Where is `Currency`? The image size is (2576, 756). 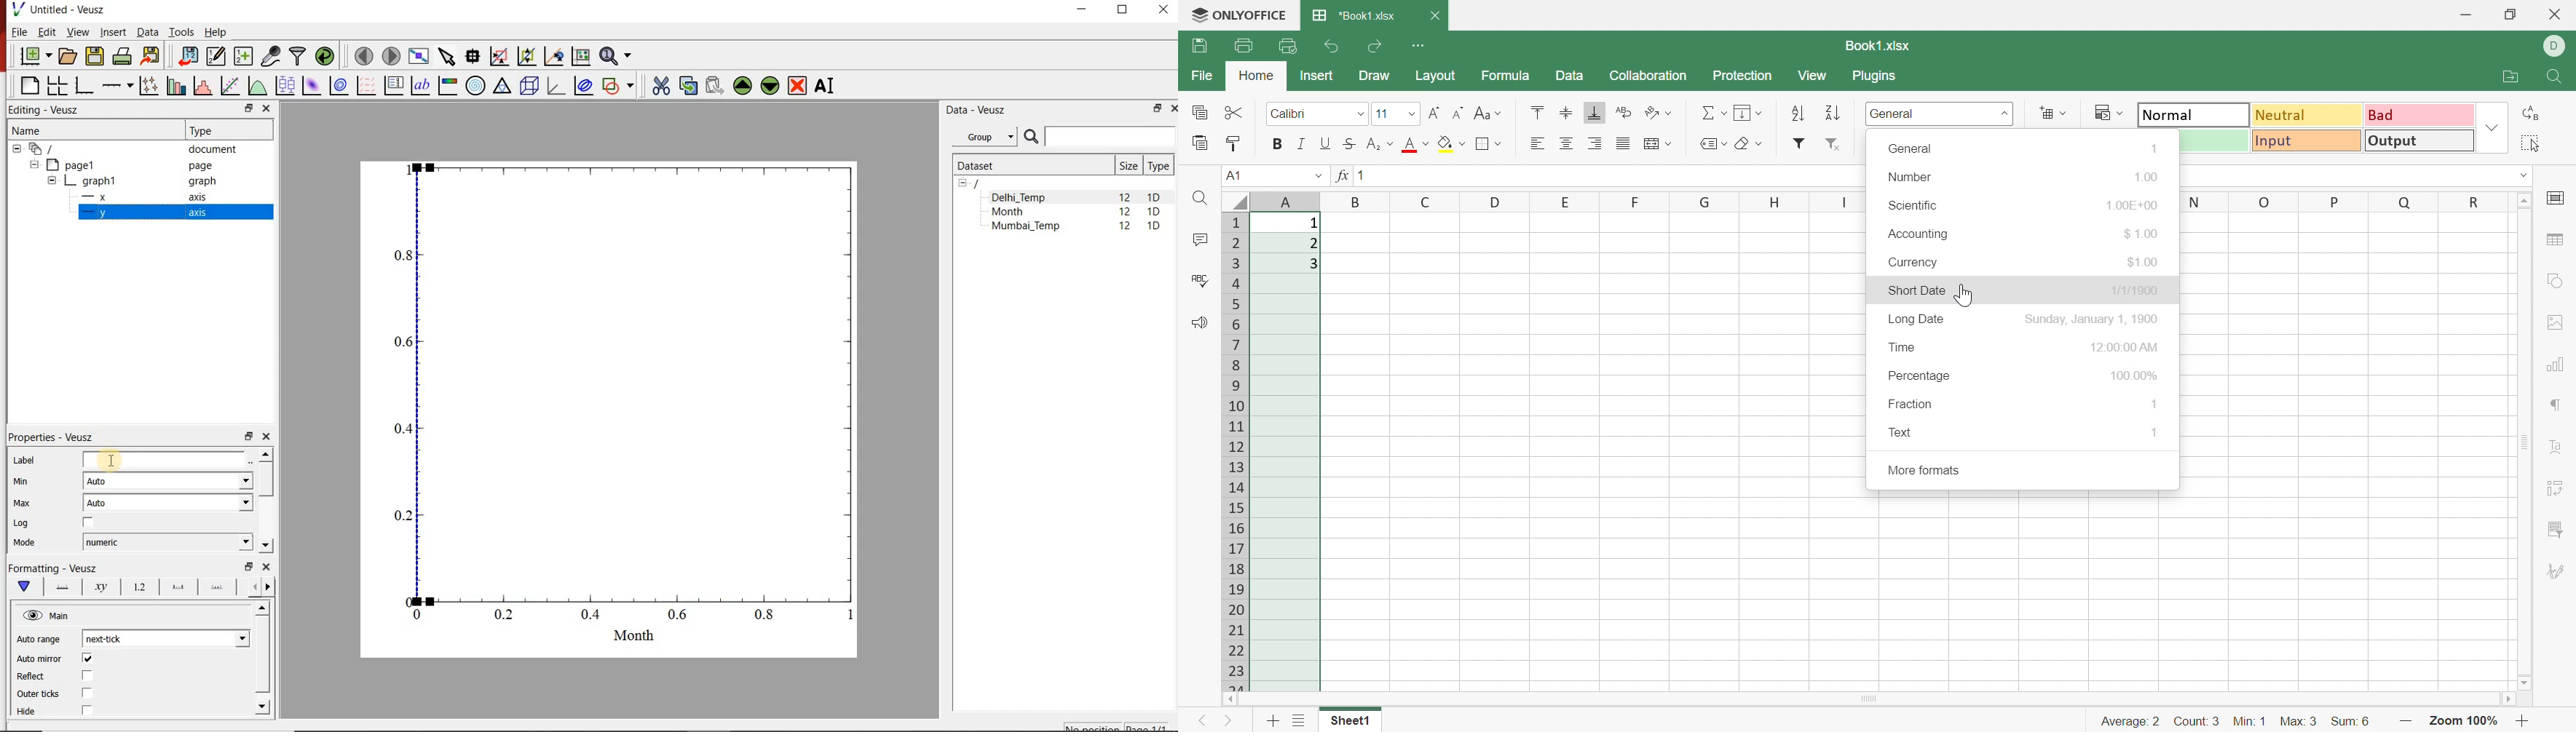
Currency is located at coordinates (1915, 263).